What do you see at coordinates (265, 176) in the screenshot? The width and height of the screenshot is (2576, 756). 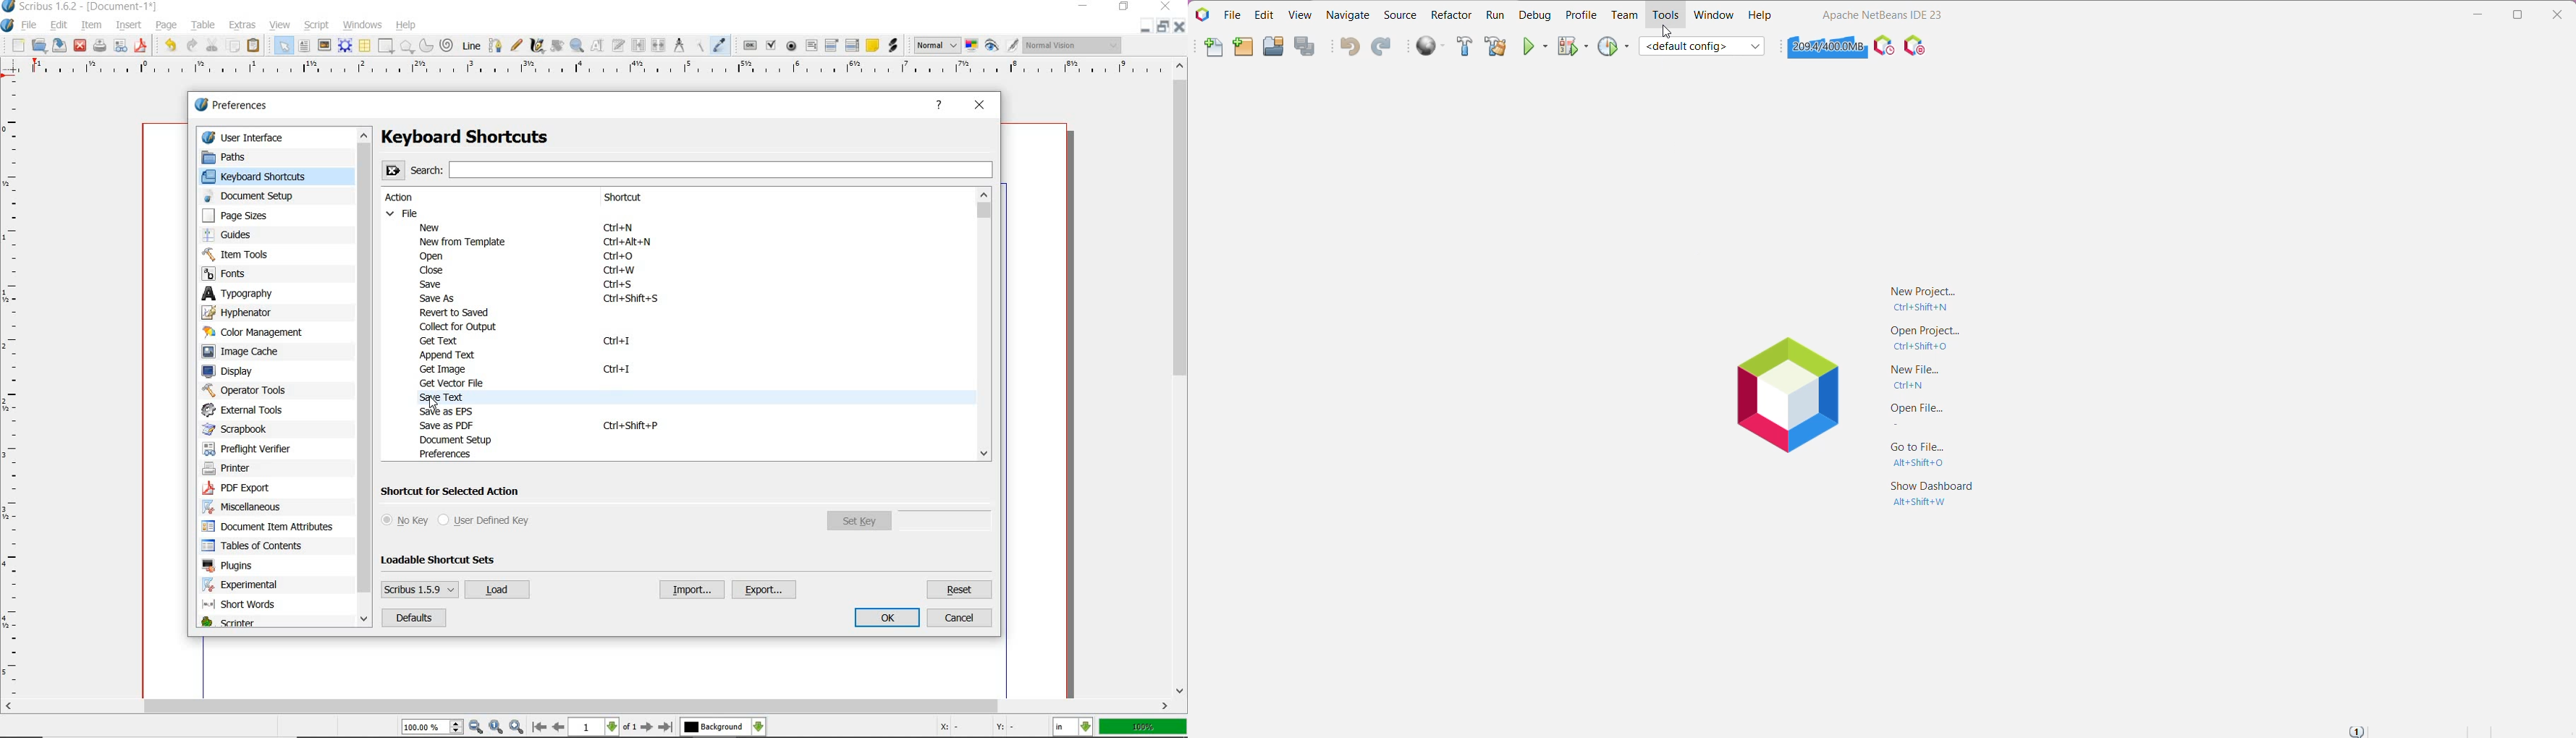 I see `keyboard shortcuts` at bounding box center [265, 176].